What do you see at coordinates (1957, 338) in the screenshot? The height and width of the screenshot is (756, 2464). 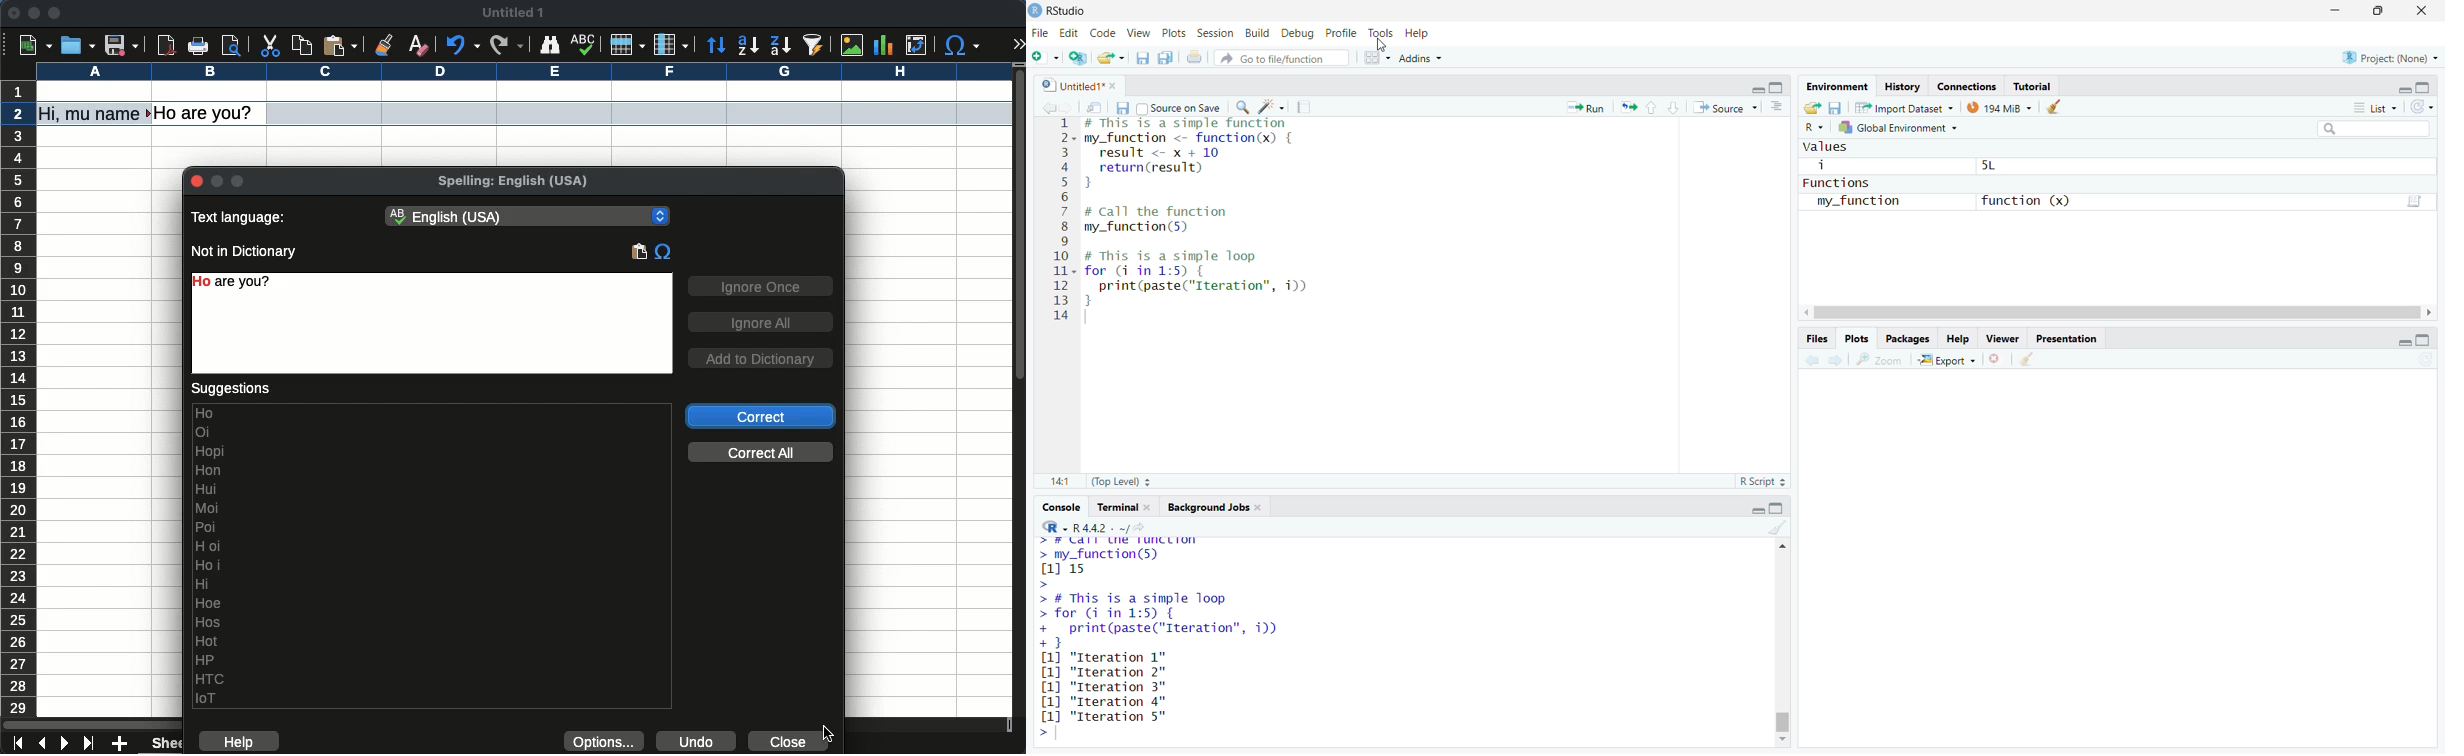 I see `help` at bounding box center [1957, 338].